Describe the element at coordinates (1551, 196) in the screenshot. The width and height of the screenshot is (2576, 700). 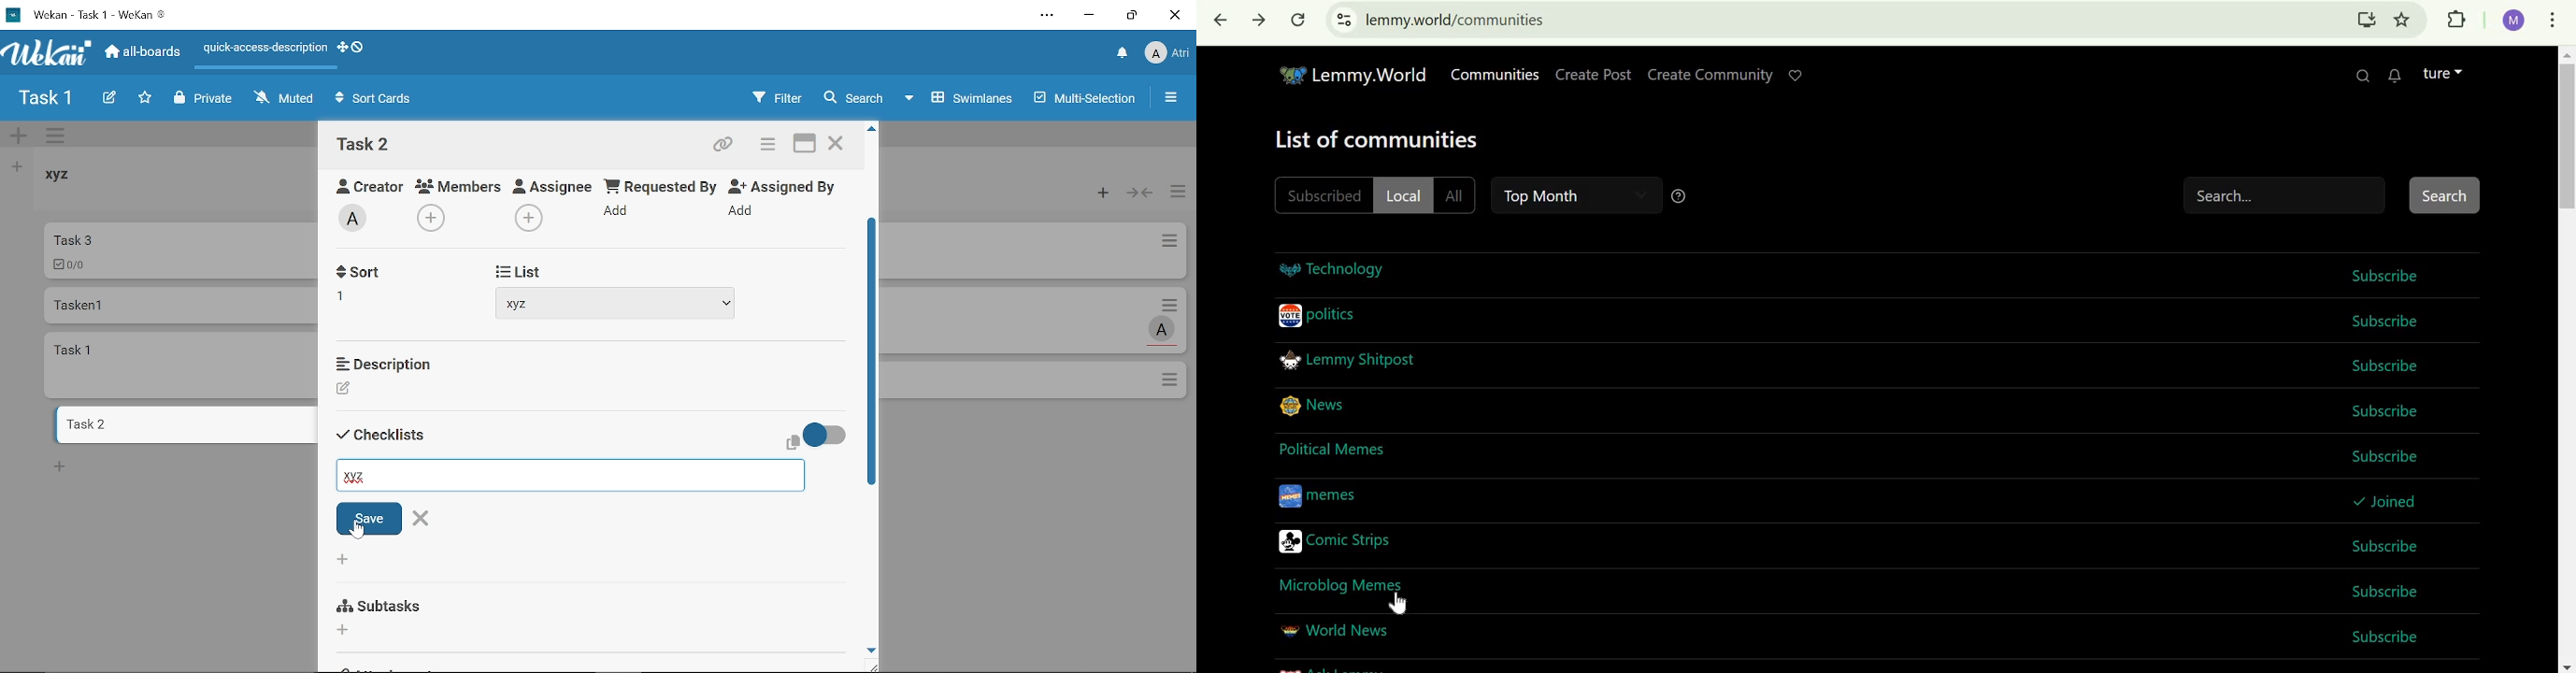
I see `Top month` at that location.